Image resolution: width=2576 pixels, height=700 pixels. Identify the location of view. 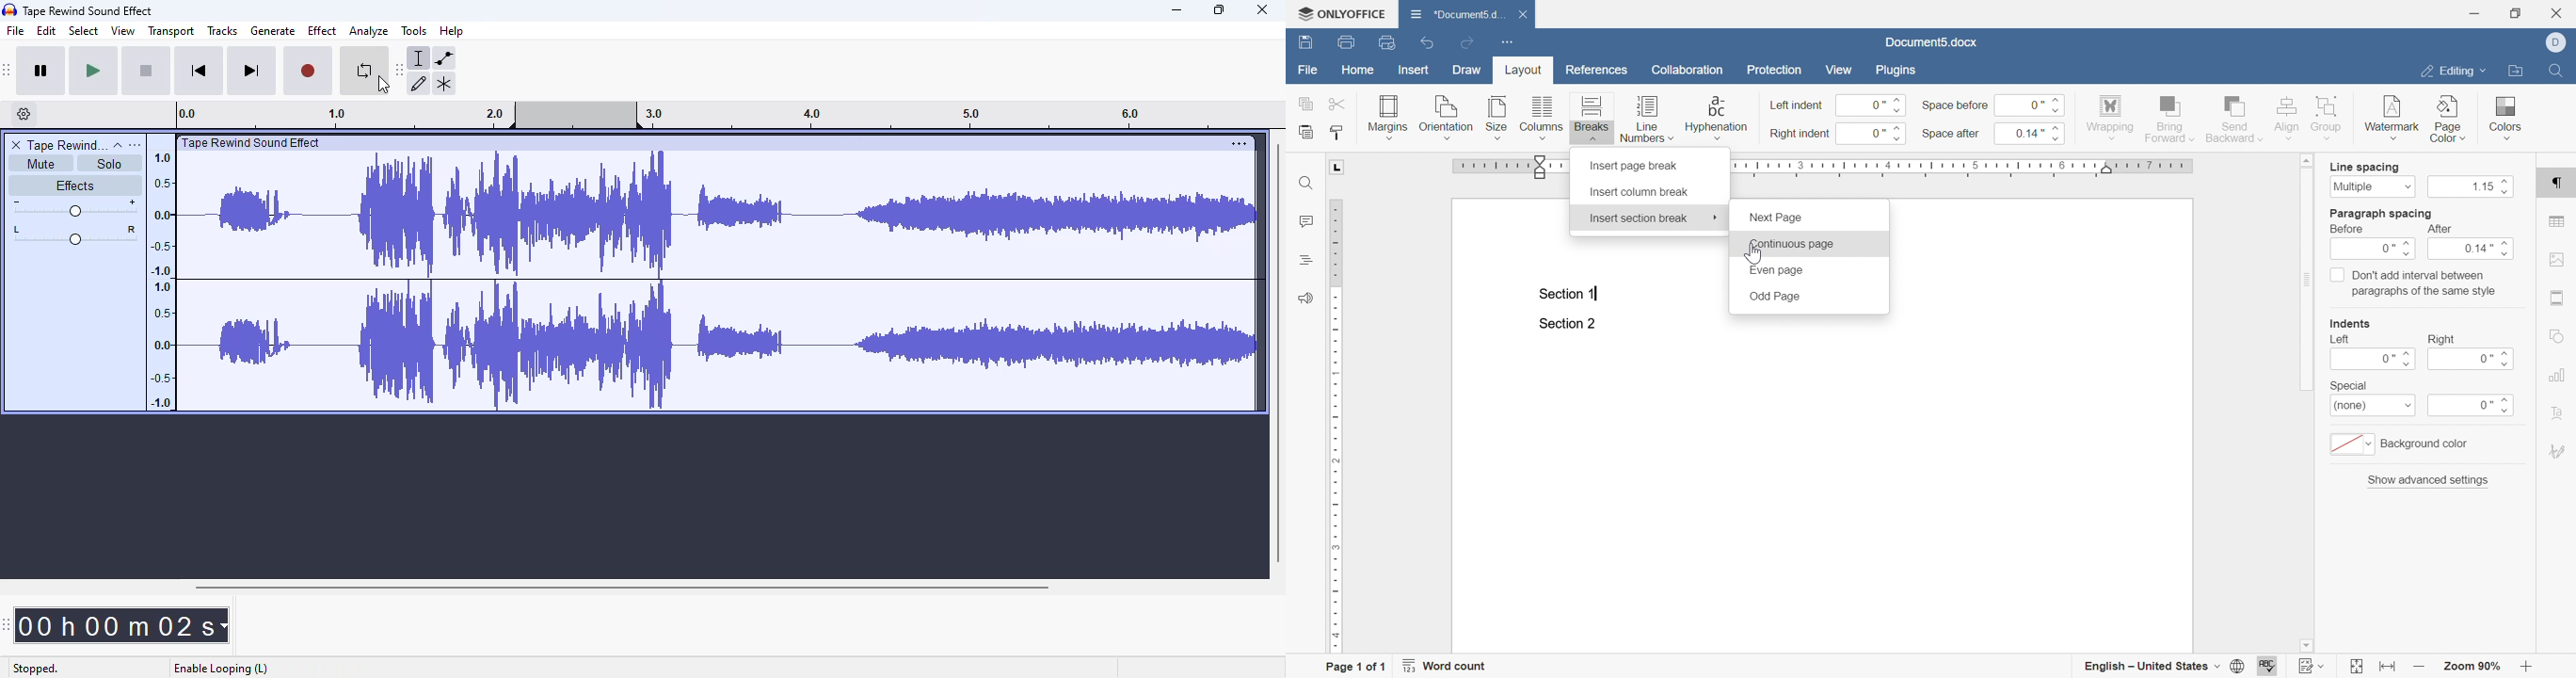
(1840, 70).